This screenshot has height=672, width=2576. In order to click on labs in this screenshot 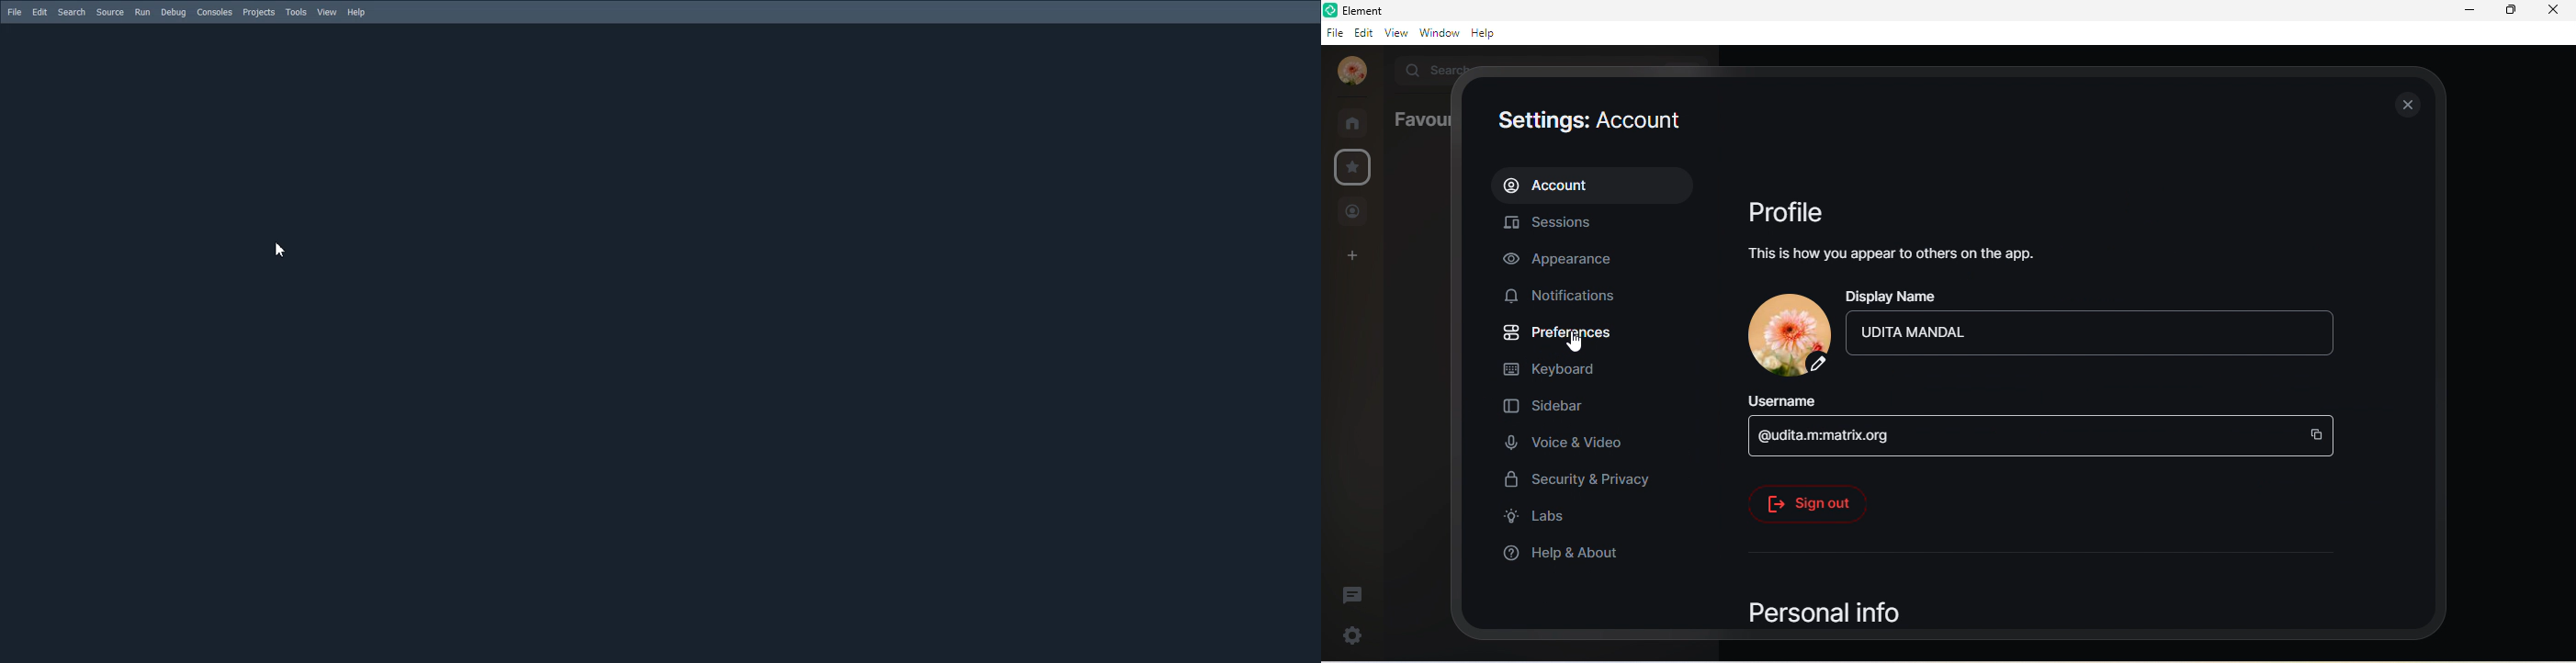, I will do `click(1545, 521)`.